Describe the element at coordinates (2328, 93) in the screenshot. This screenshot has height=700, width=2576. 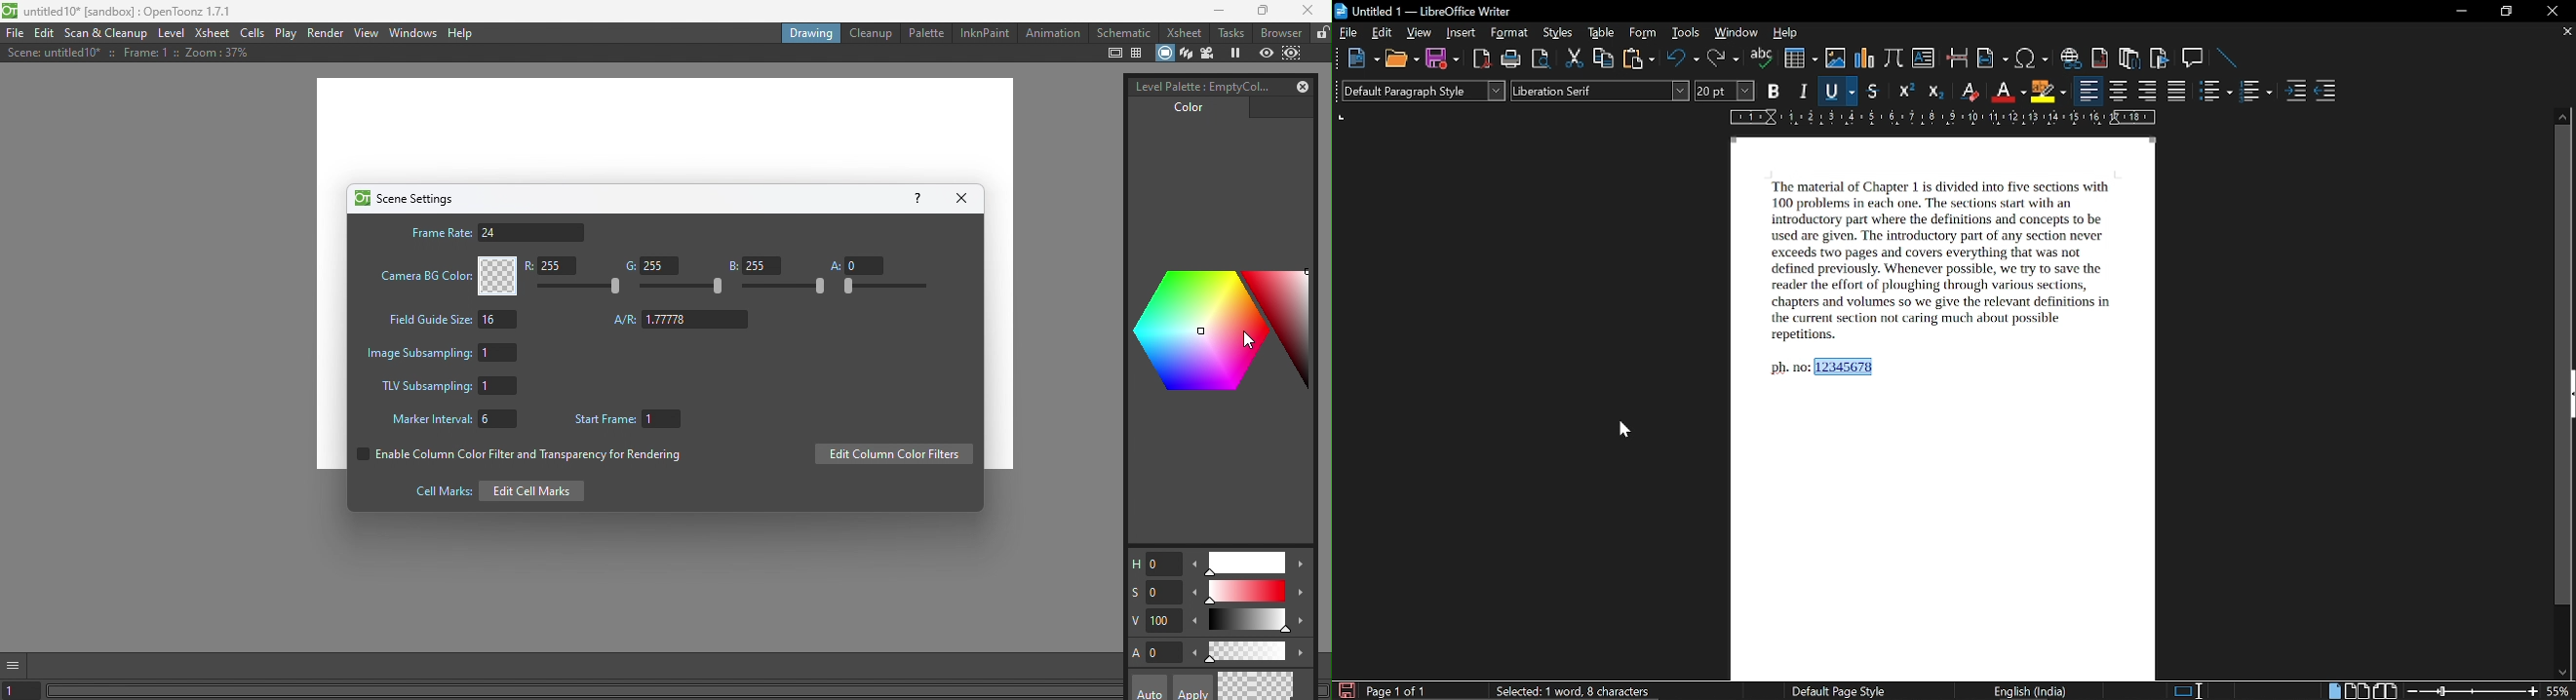
I see `decrease indent` at that location.